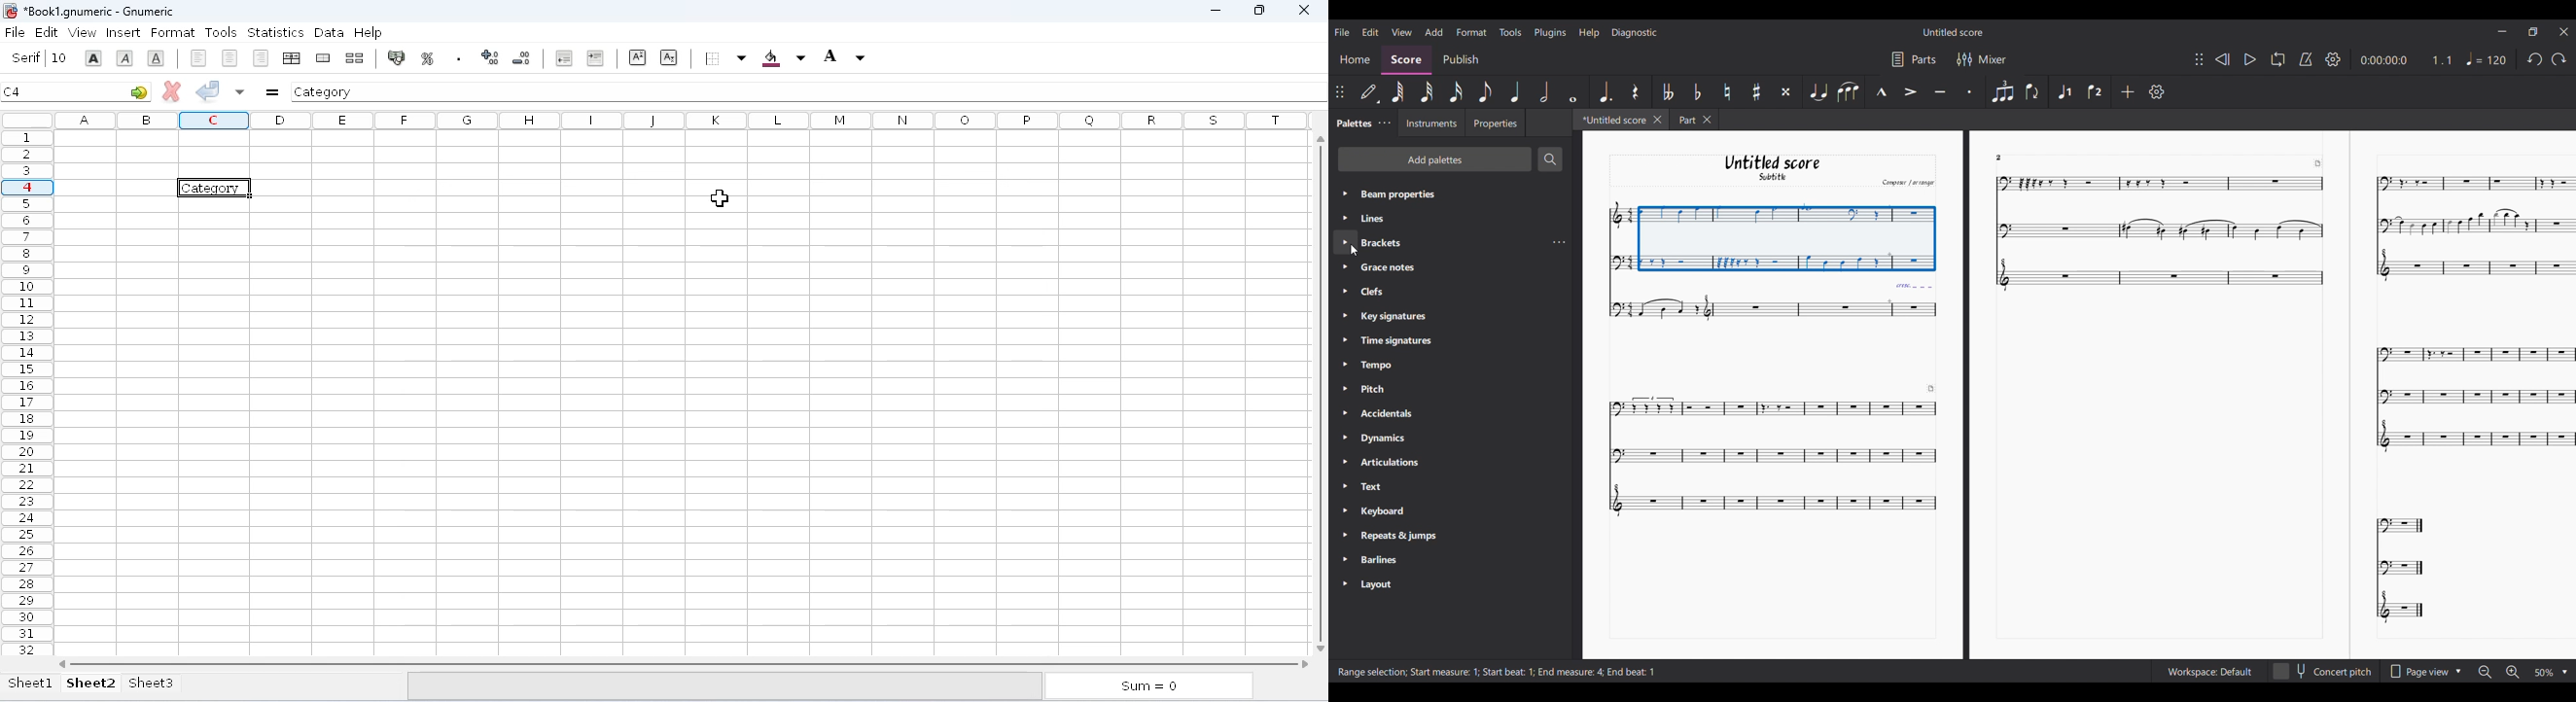 This screenshot has width=2576, height=728. What do you see at coordinates (1435, 159) in the screenshot?
I see `Add palette` at bounding box center [1435, 159].